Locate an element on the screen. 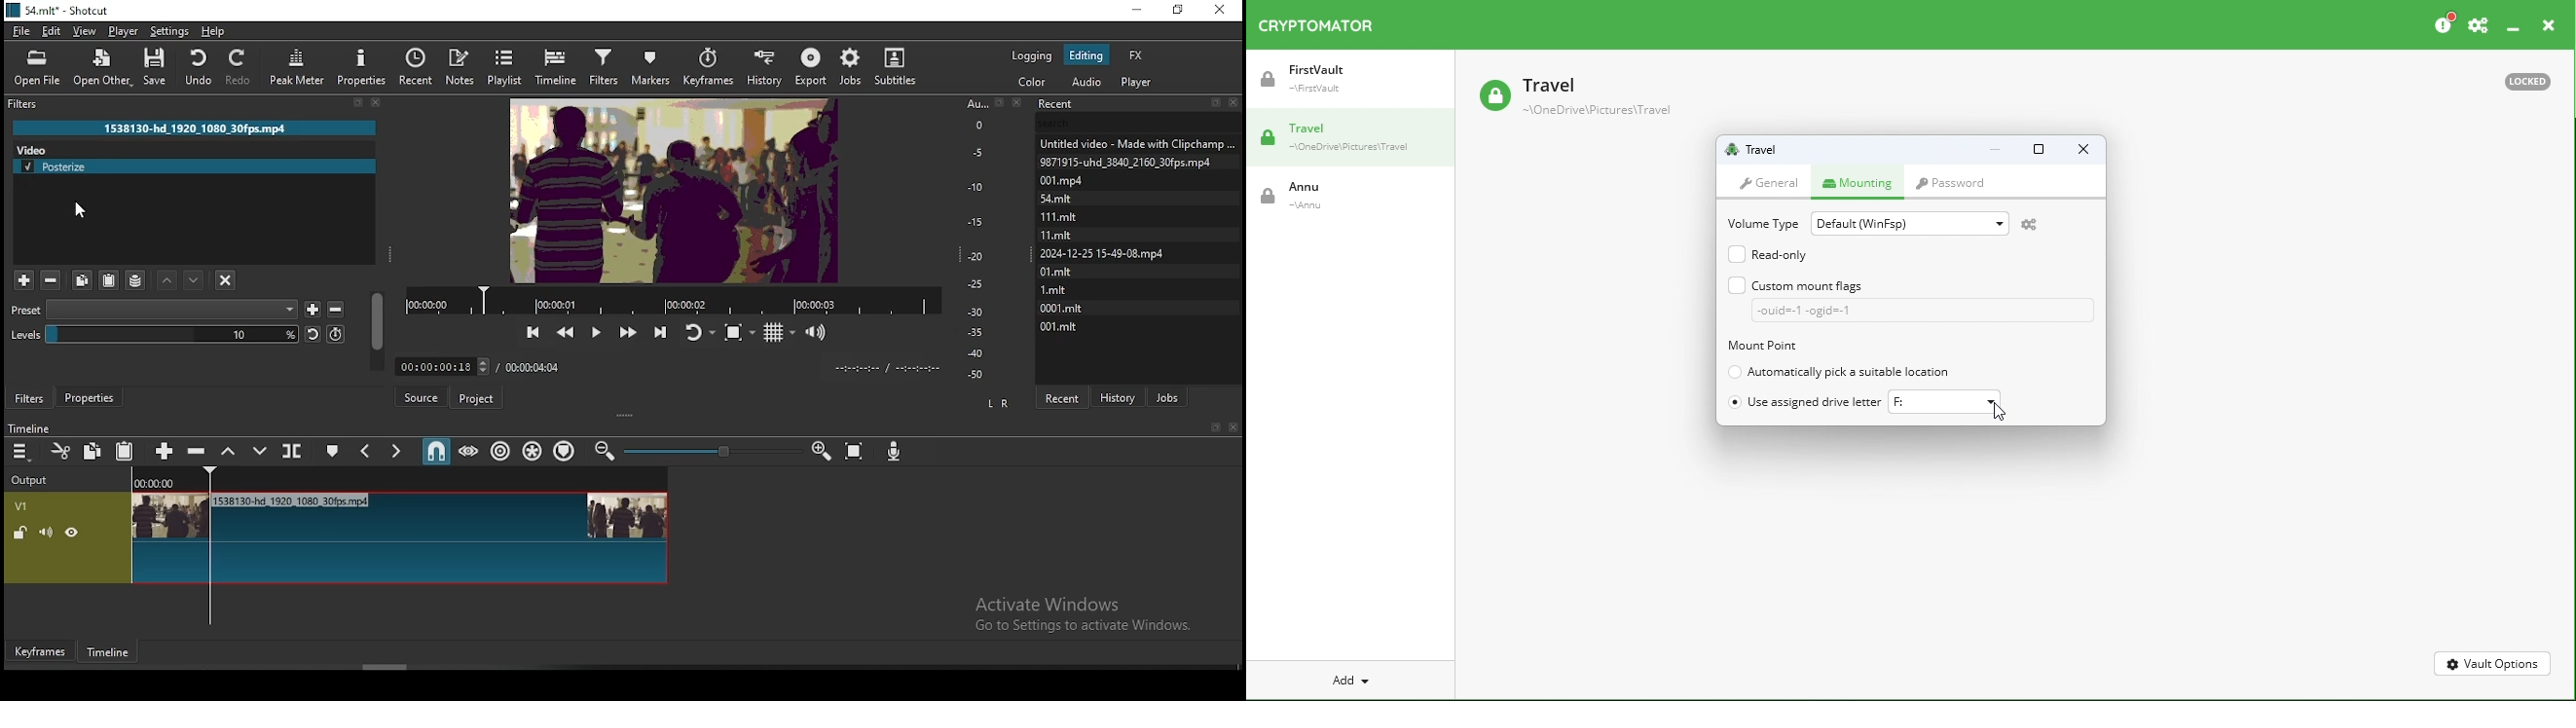 This screenshot has height=728, width=2576. skip to the next point is located at coordinates (659, 332).